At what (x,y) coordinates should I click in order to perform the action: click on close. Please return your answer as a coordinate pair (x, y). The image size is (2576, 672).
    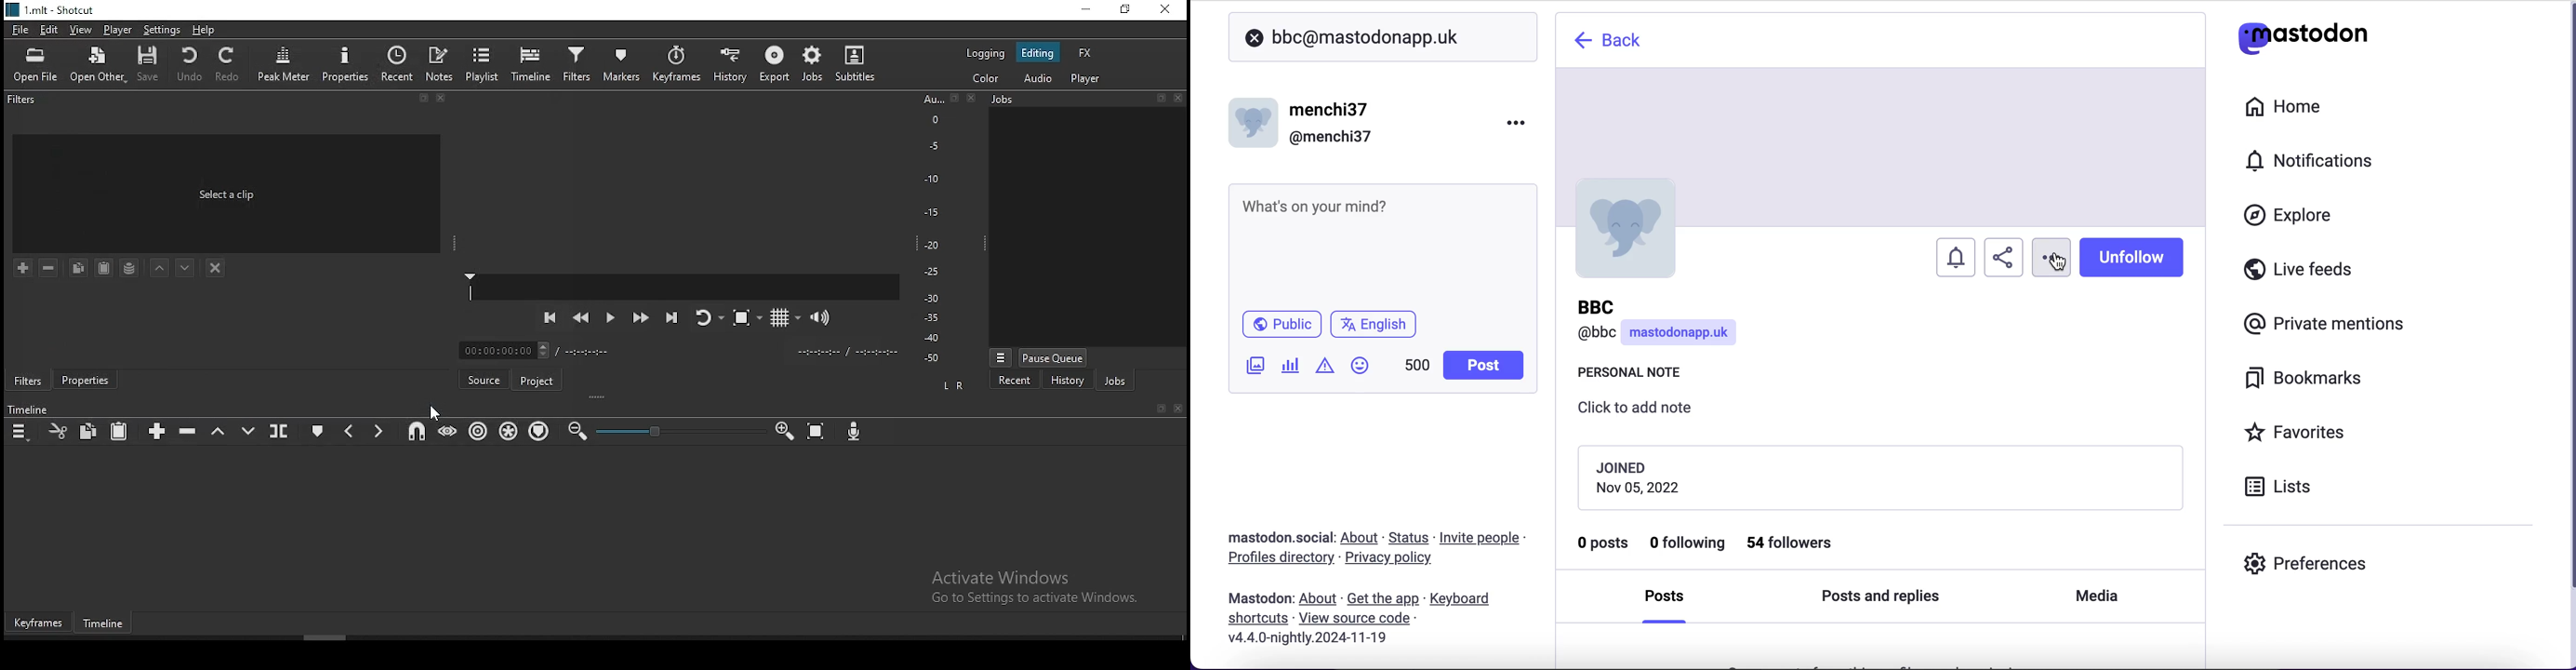
    Looking at the image, I should click on (445, 100).